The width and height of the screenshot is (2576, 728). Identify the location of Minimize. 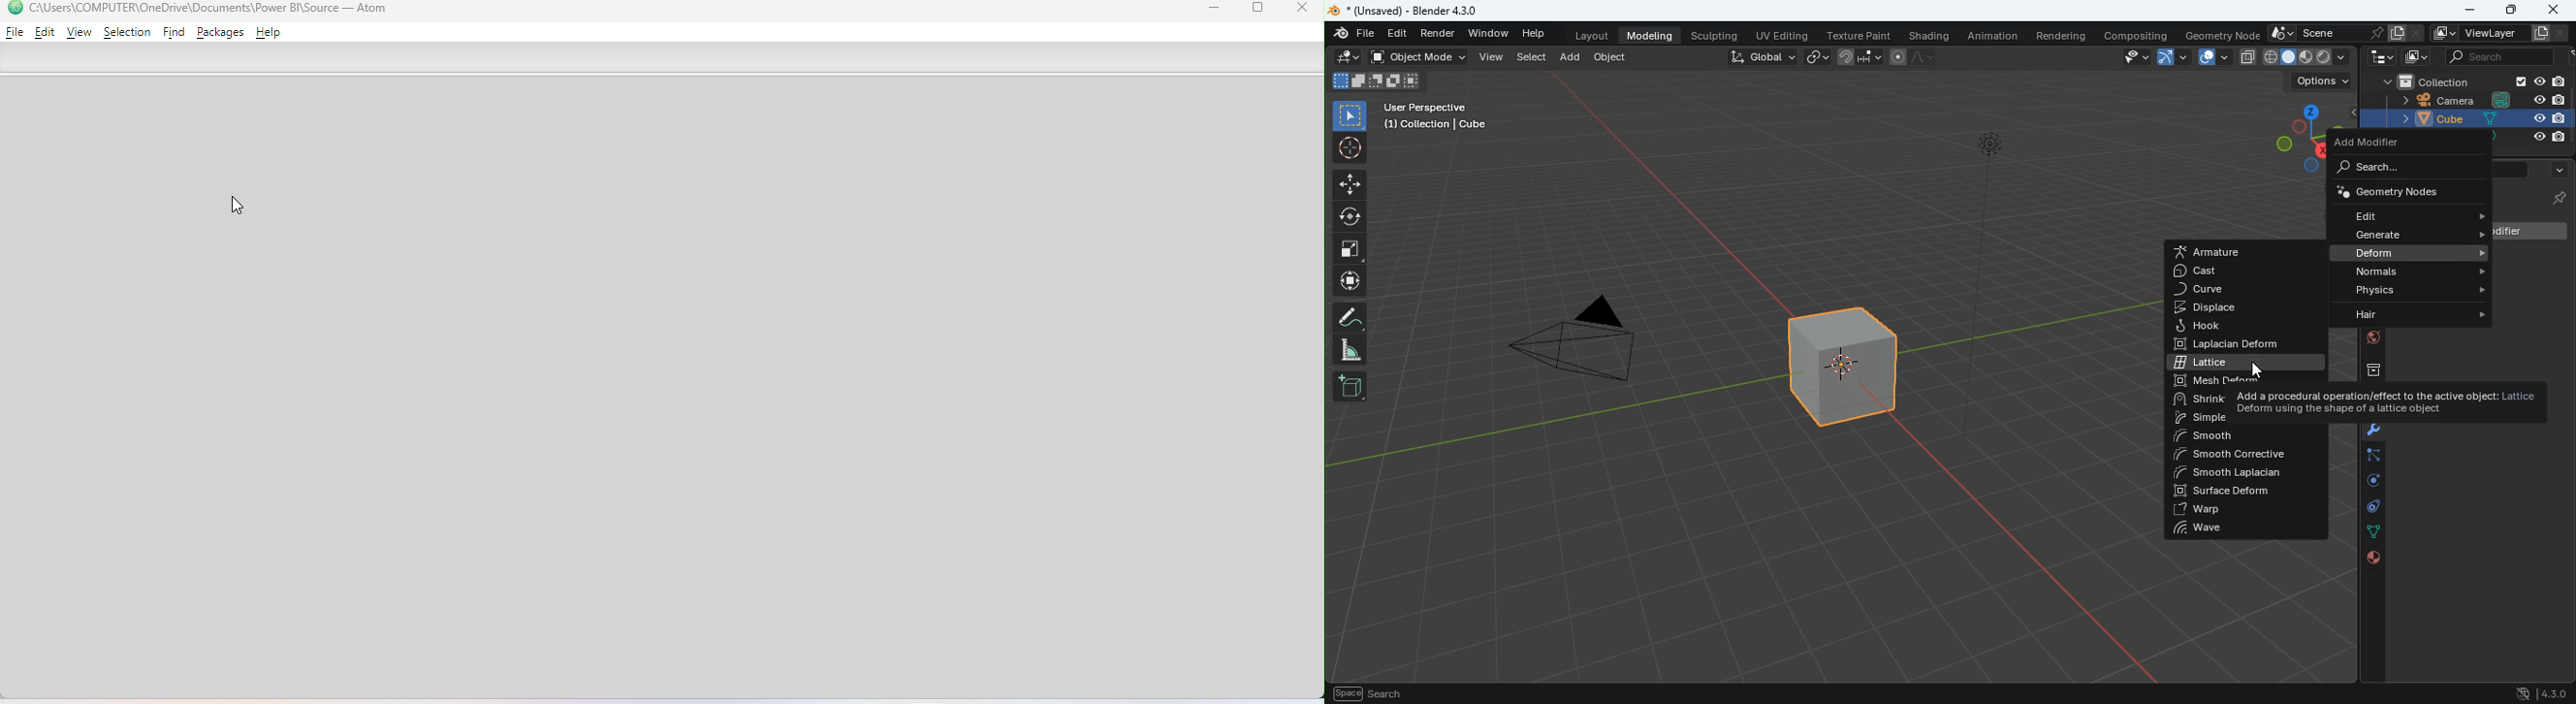
(1209, 11).